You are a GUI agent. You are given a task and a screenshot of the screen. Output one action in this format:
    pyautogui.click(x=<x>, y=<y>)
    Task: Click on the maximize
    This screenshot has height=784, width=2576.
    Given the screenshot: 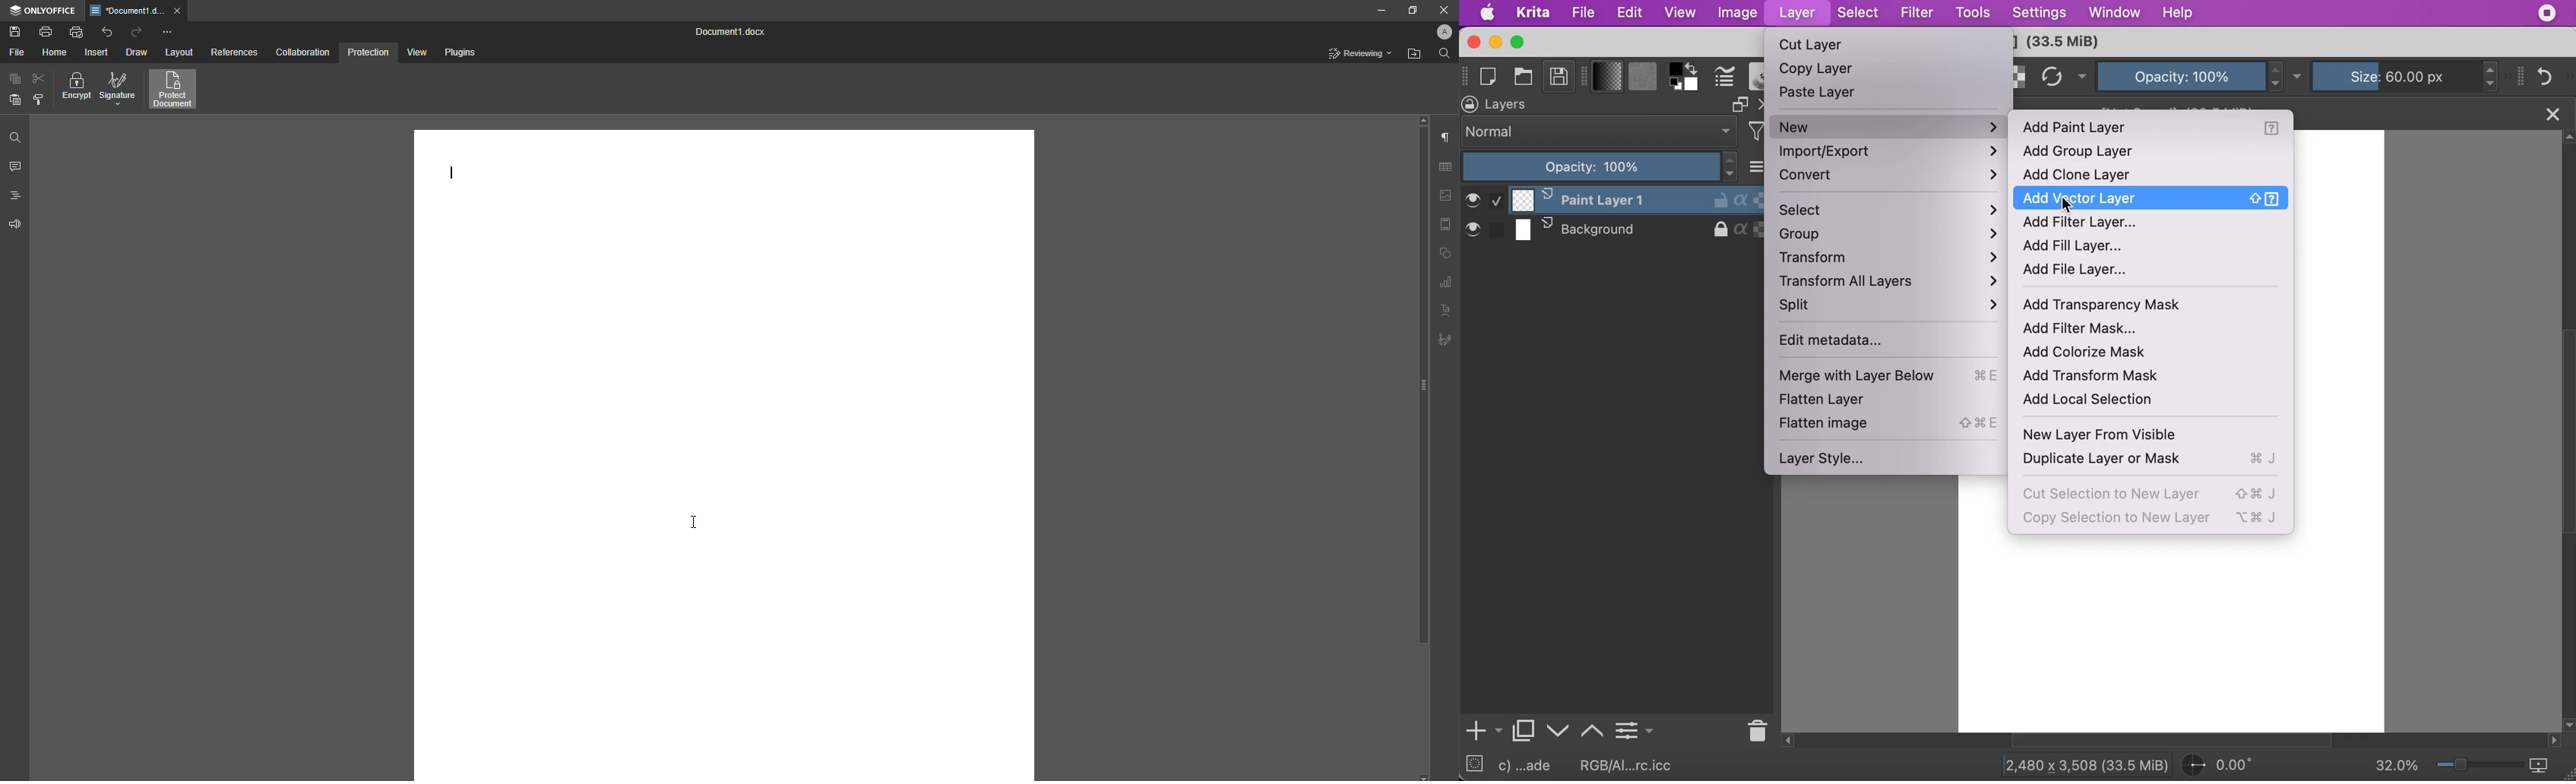 What is the action you would take?
    pyautogui.click(x=1519, y=42)
    